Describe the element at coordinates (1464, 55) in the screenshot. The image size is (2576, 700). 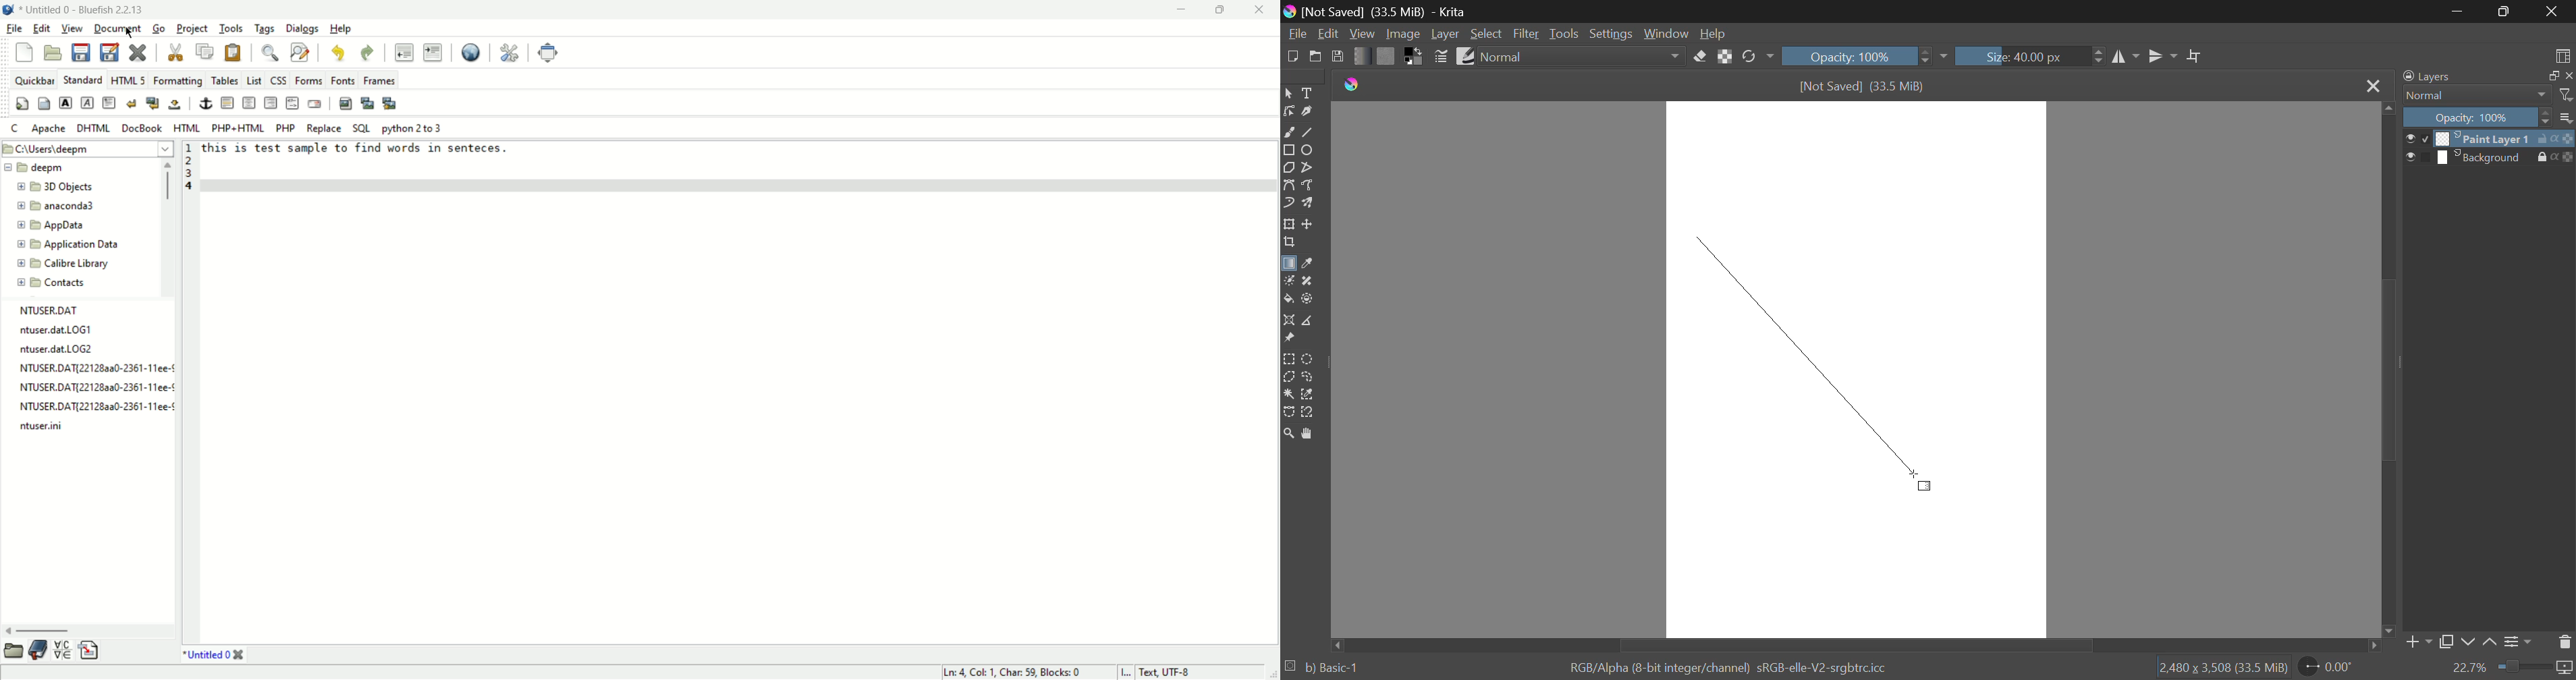
I see `Brush Presets` at that location.